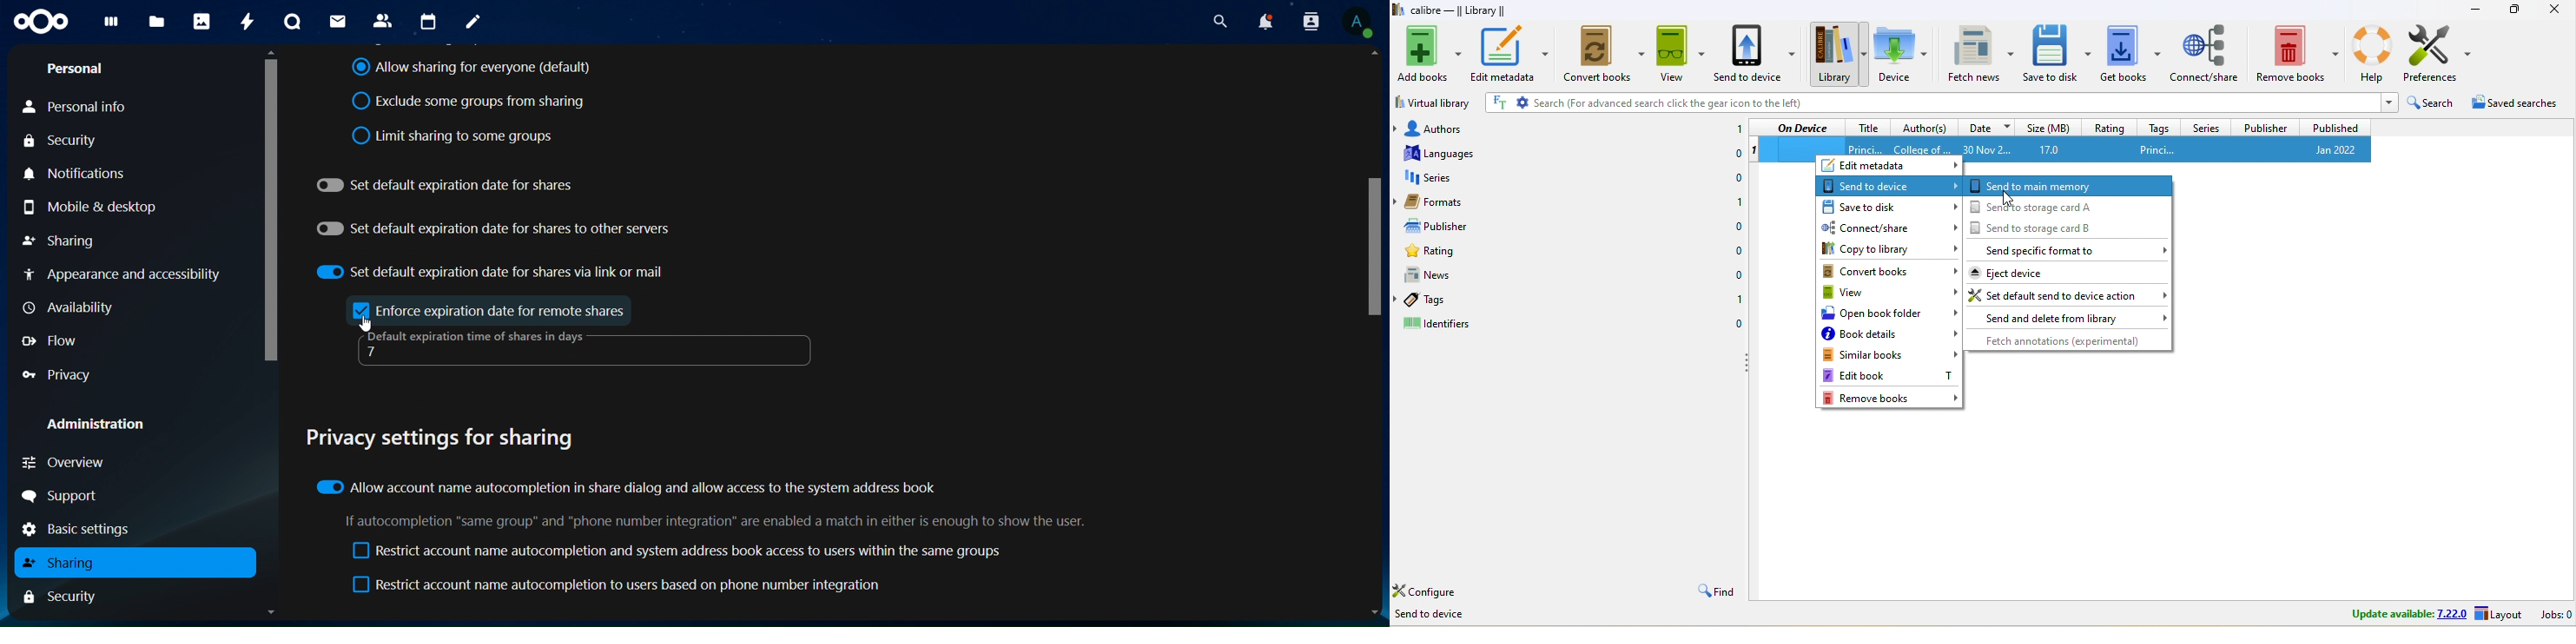 The height and width of the screenshot is (644, 2576). Describe the element at coordinates (472, 69) in the screenshot. I see `allow sharing for everyone` at that location.